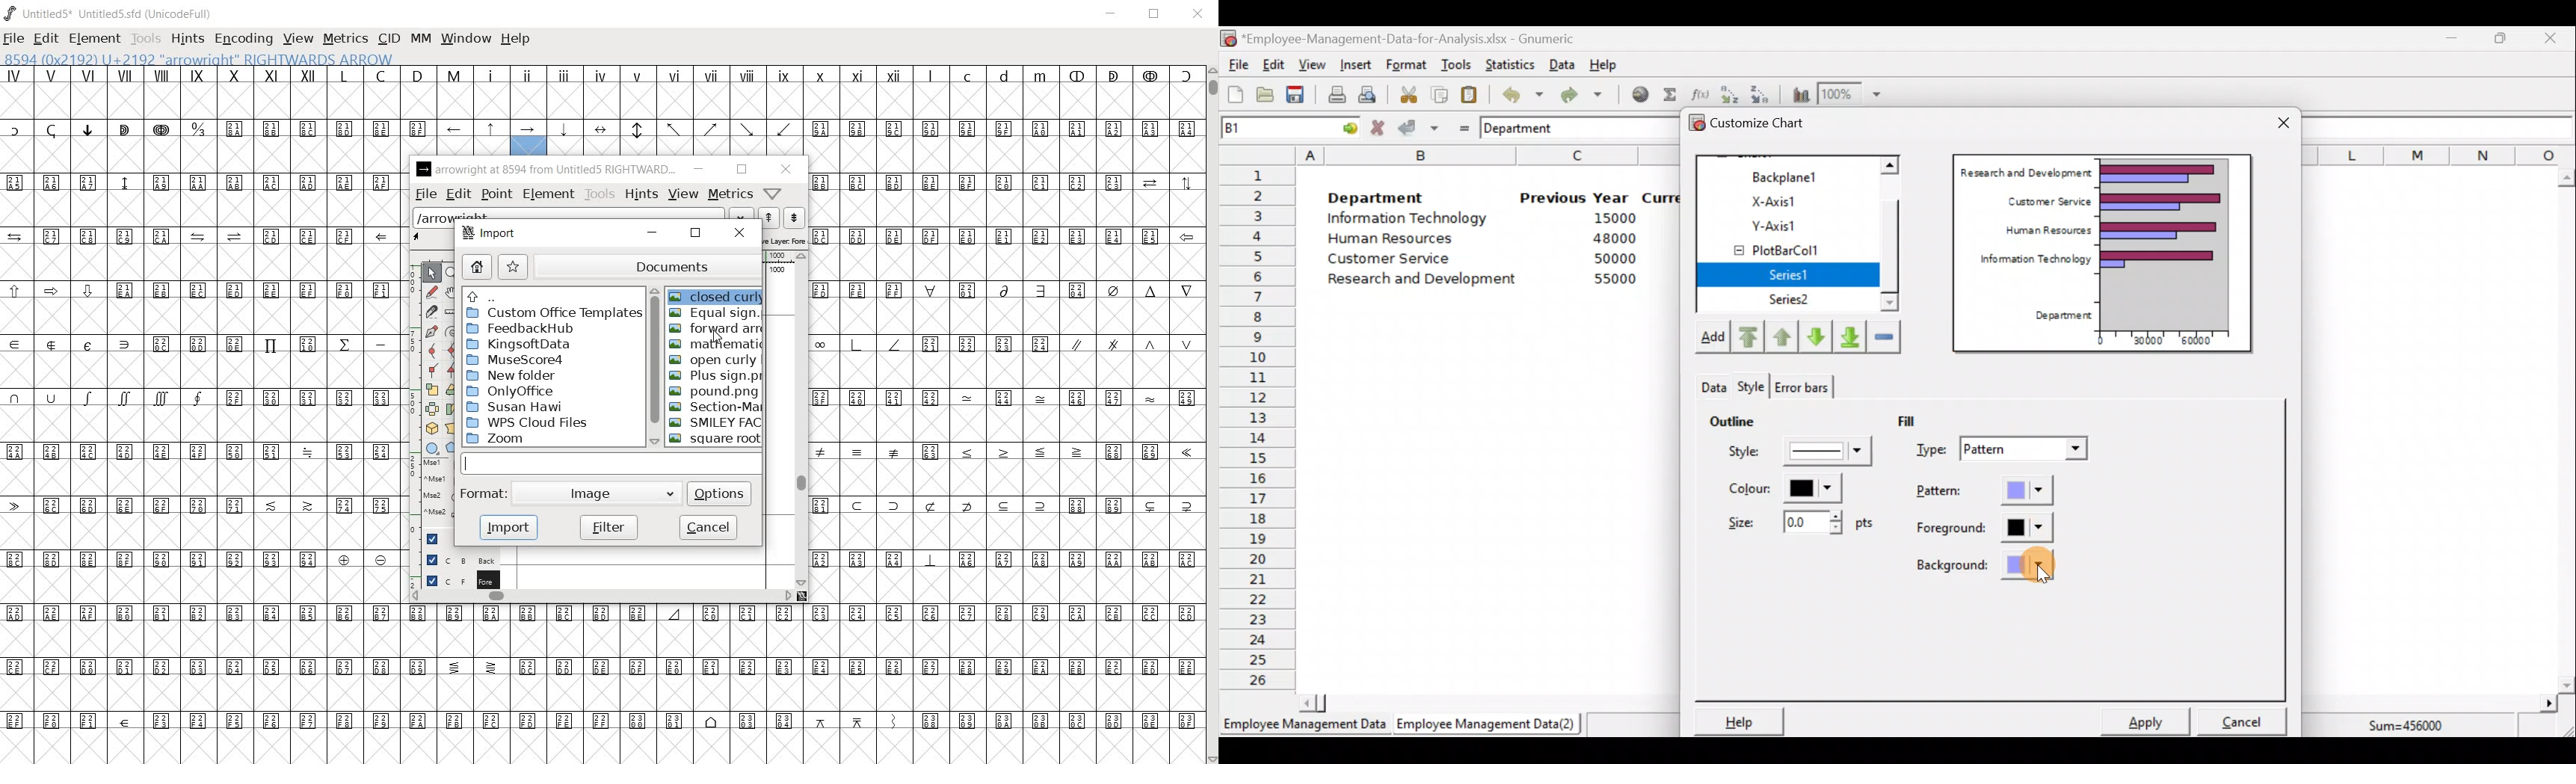 The width and height of the screenshot is (2576, 784). What do you see at coordinates (641, 193) in the screenshot?
I see `hints` at bounding box center [641, 193].